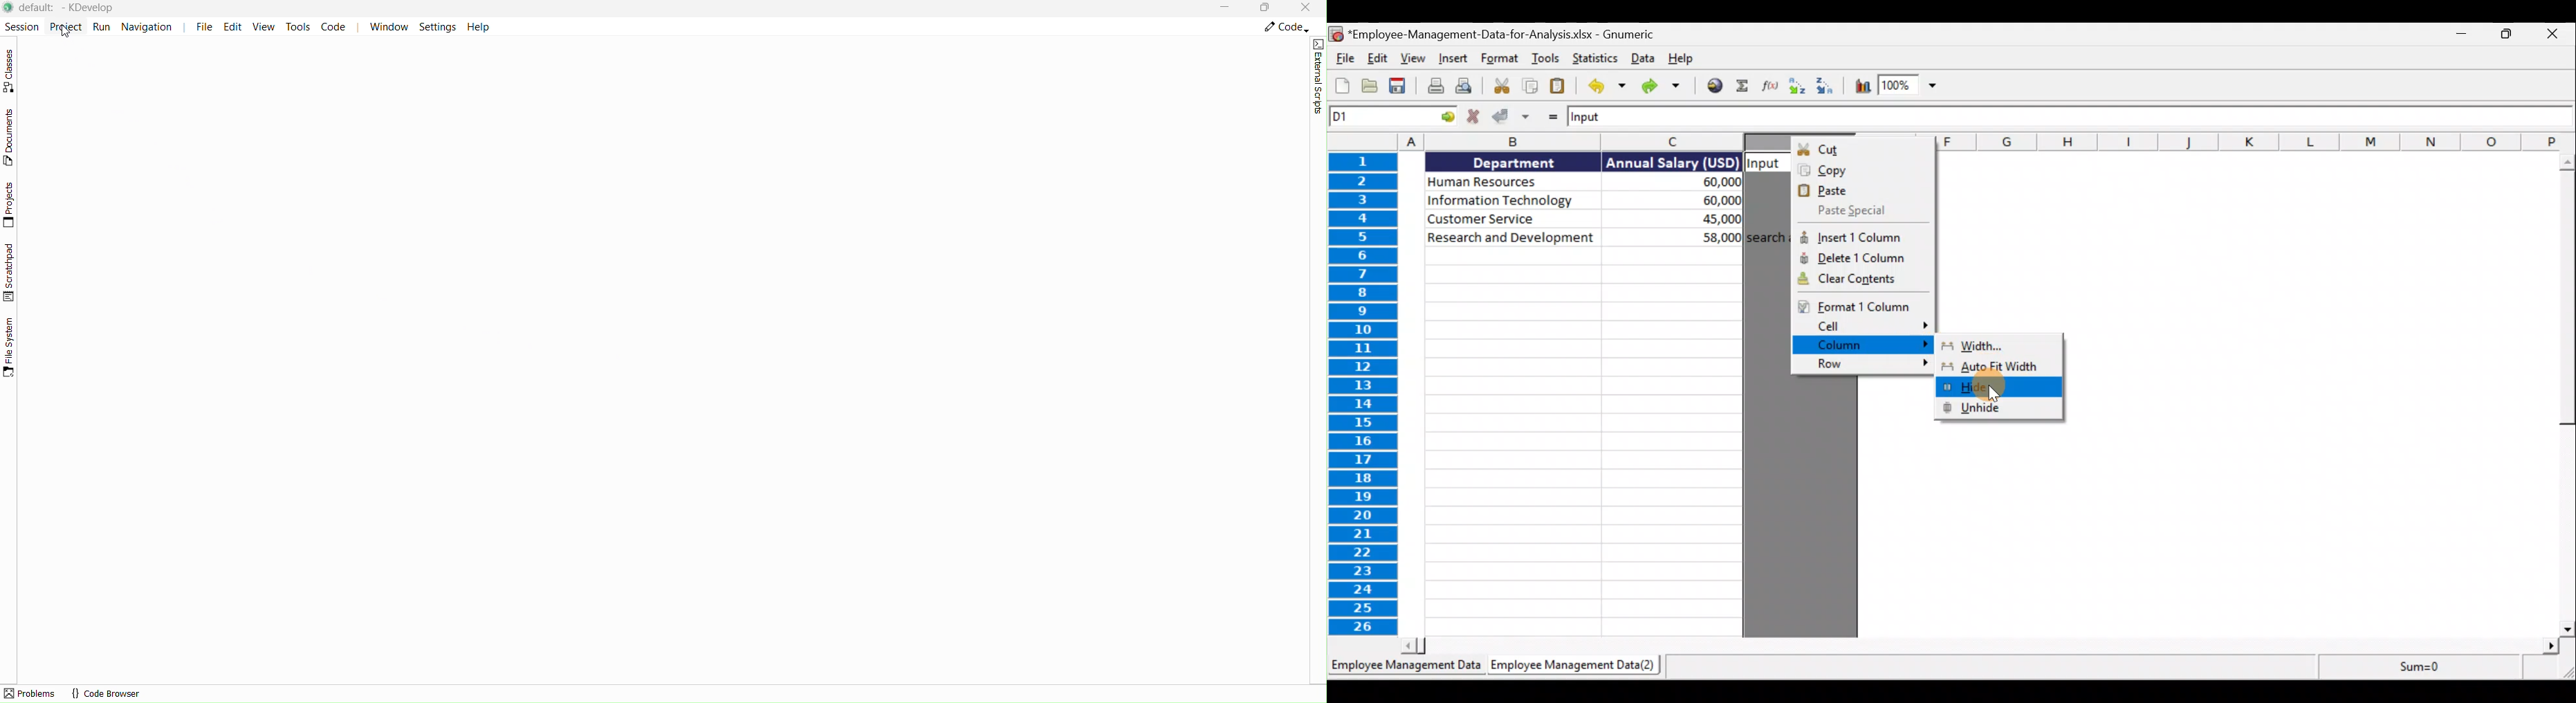  I want to click on Accept change, so click(1513, 116).